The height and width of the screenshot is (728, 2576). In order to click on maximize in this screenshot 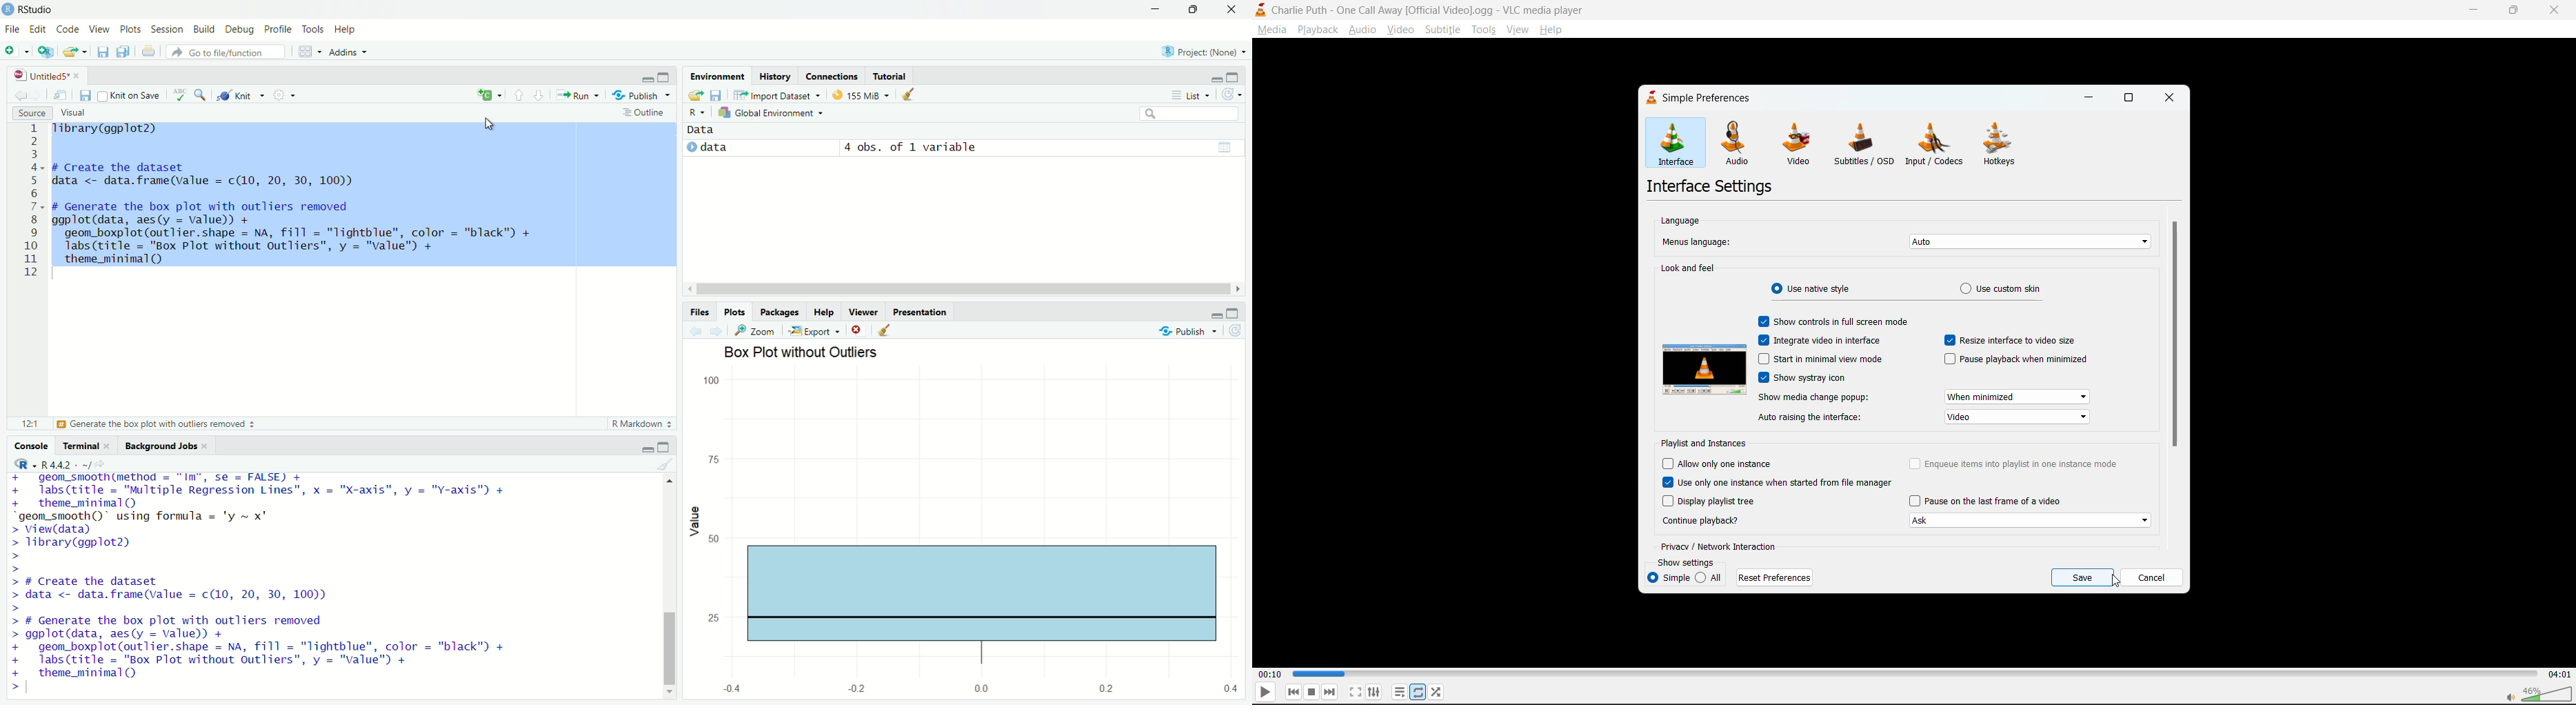, I will do `click(2133, 101)`.